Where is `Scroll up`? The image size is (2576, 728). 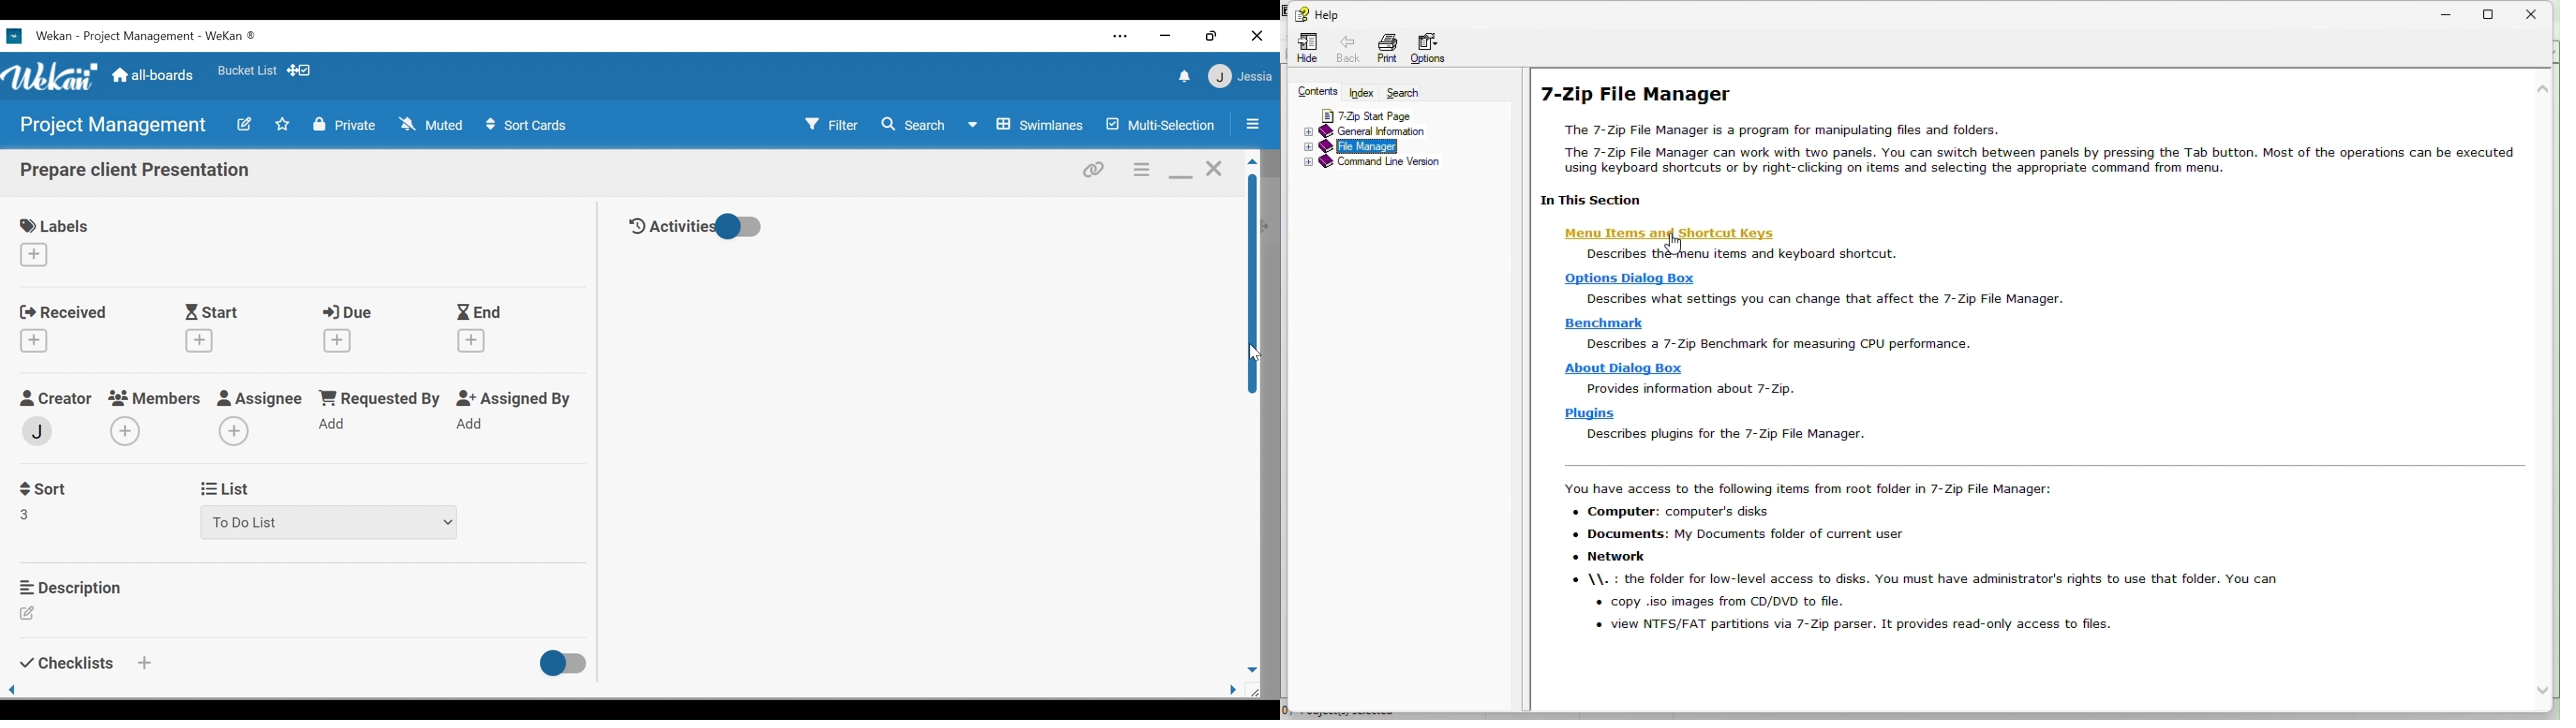
Scroll up is located at coordinates (1250, 161).